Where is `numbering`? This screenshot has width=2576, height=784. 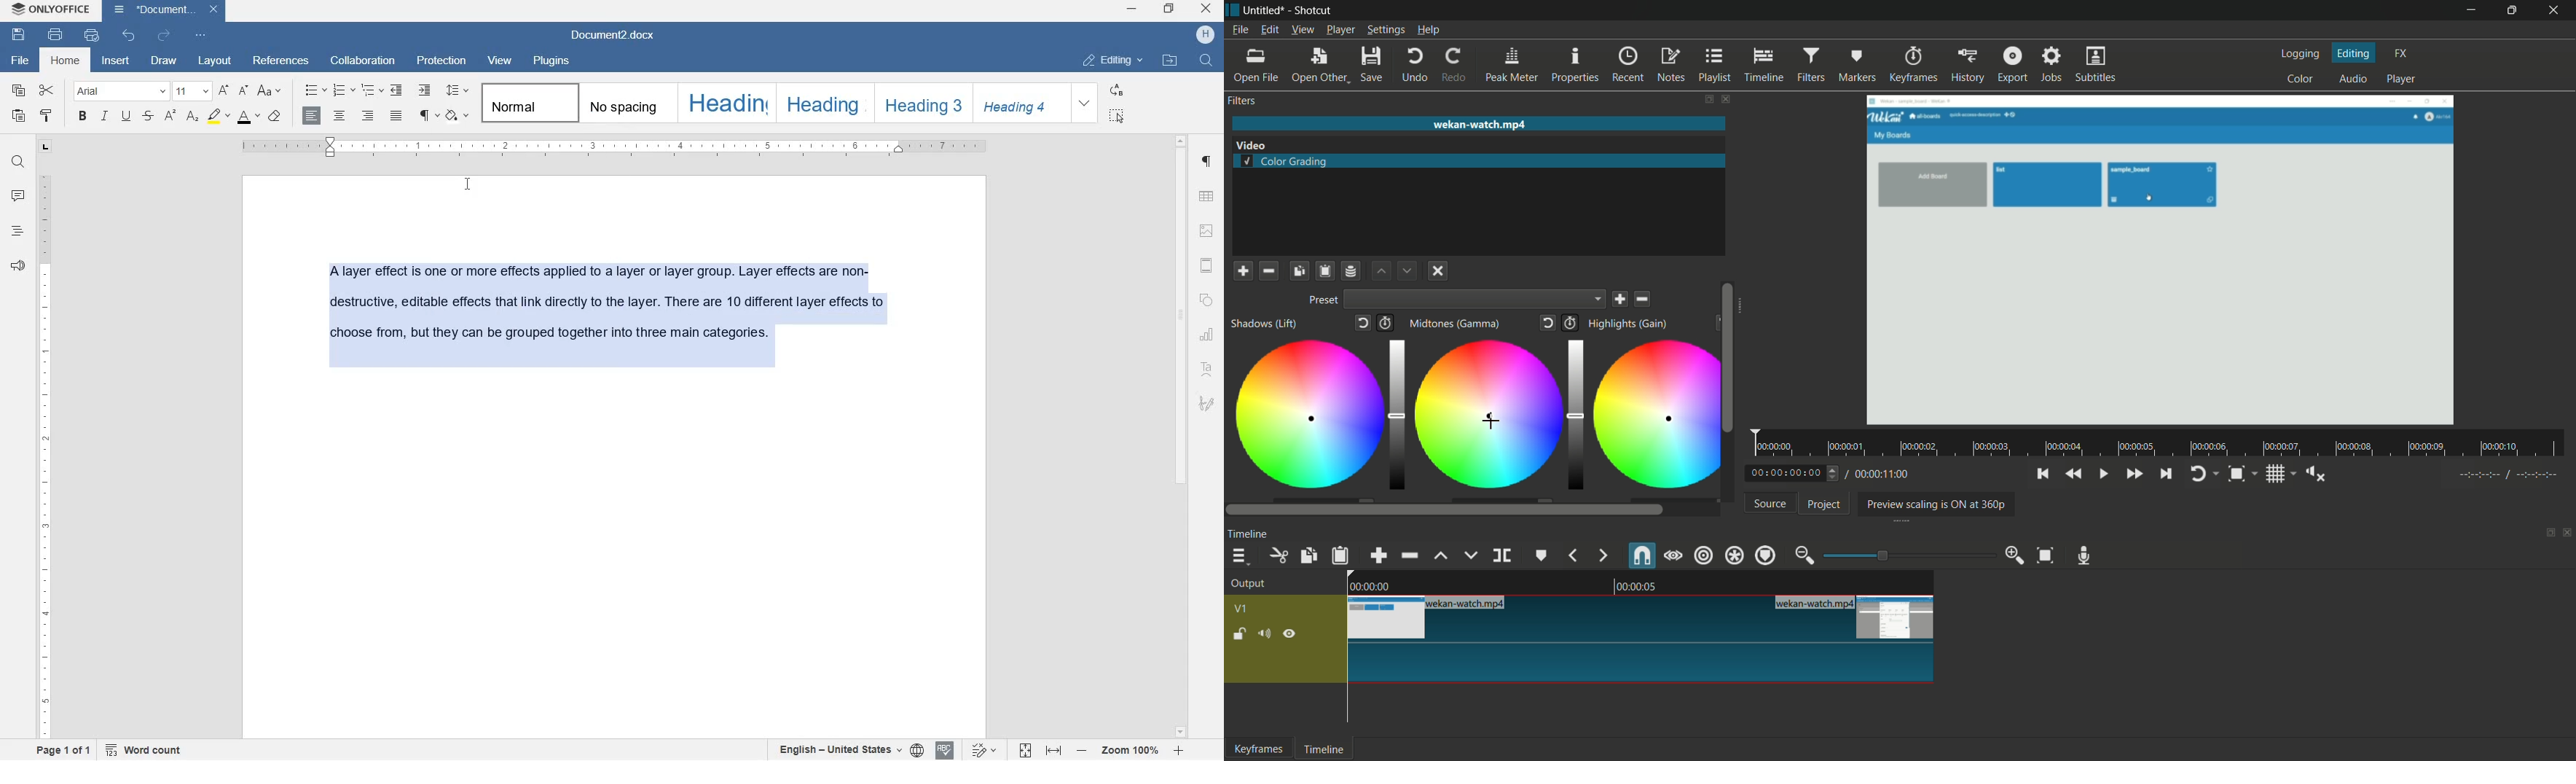 numbering is located at coordinates (342, 90).